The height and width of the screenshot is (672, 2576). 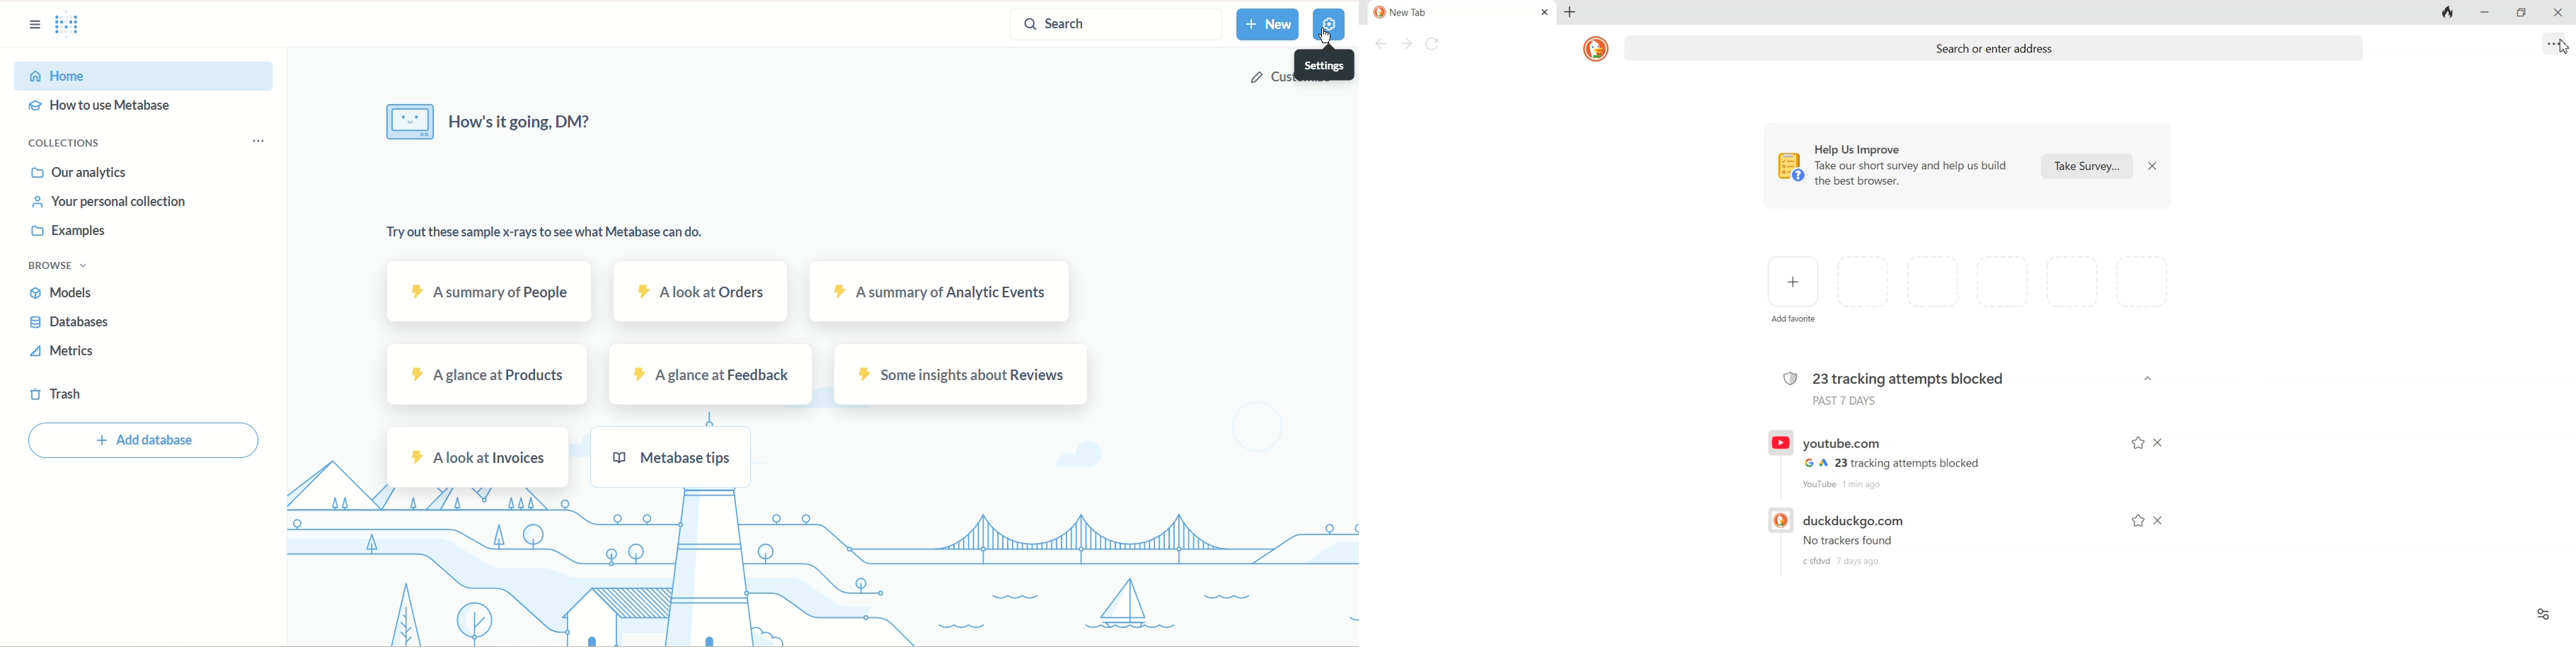 What do you see at coordinates (145, 441) in the screenshot?
I see `add database` at bounding box center [145, 441].